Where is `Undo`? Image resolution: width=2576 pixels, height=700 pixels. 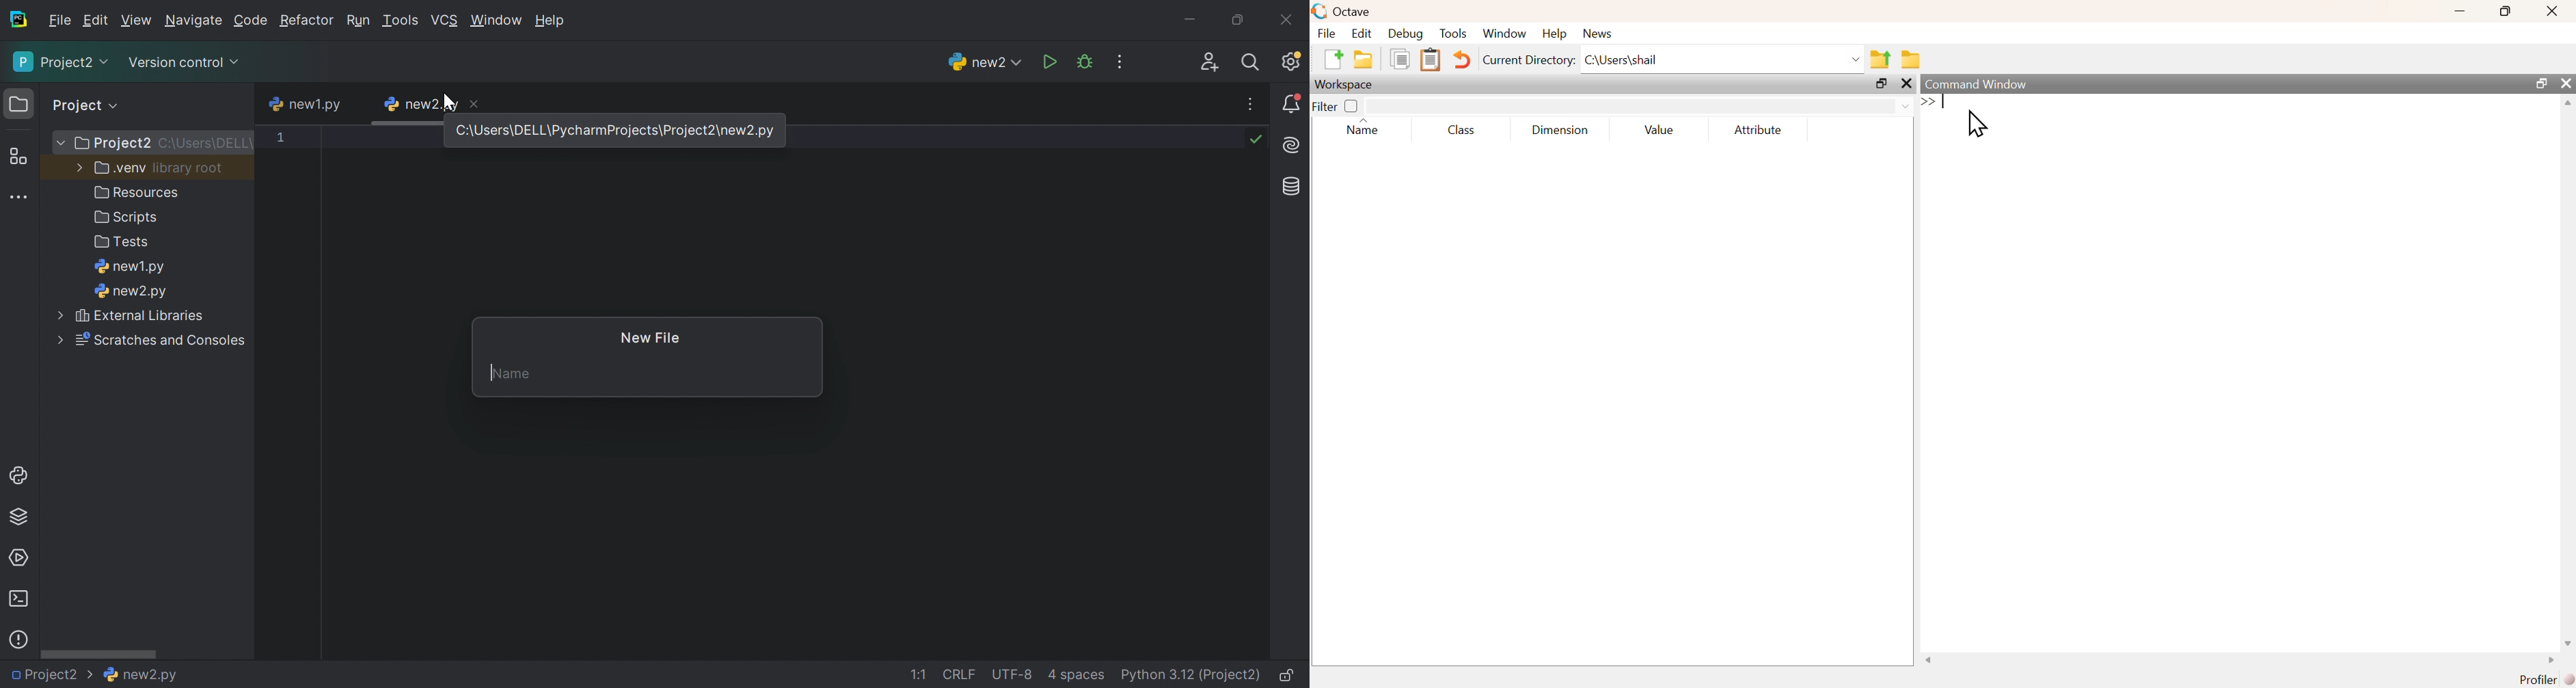
Undo is located at coordinates (1462, 59).